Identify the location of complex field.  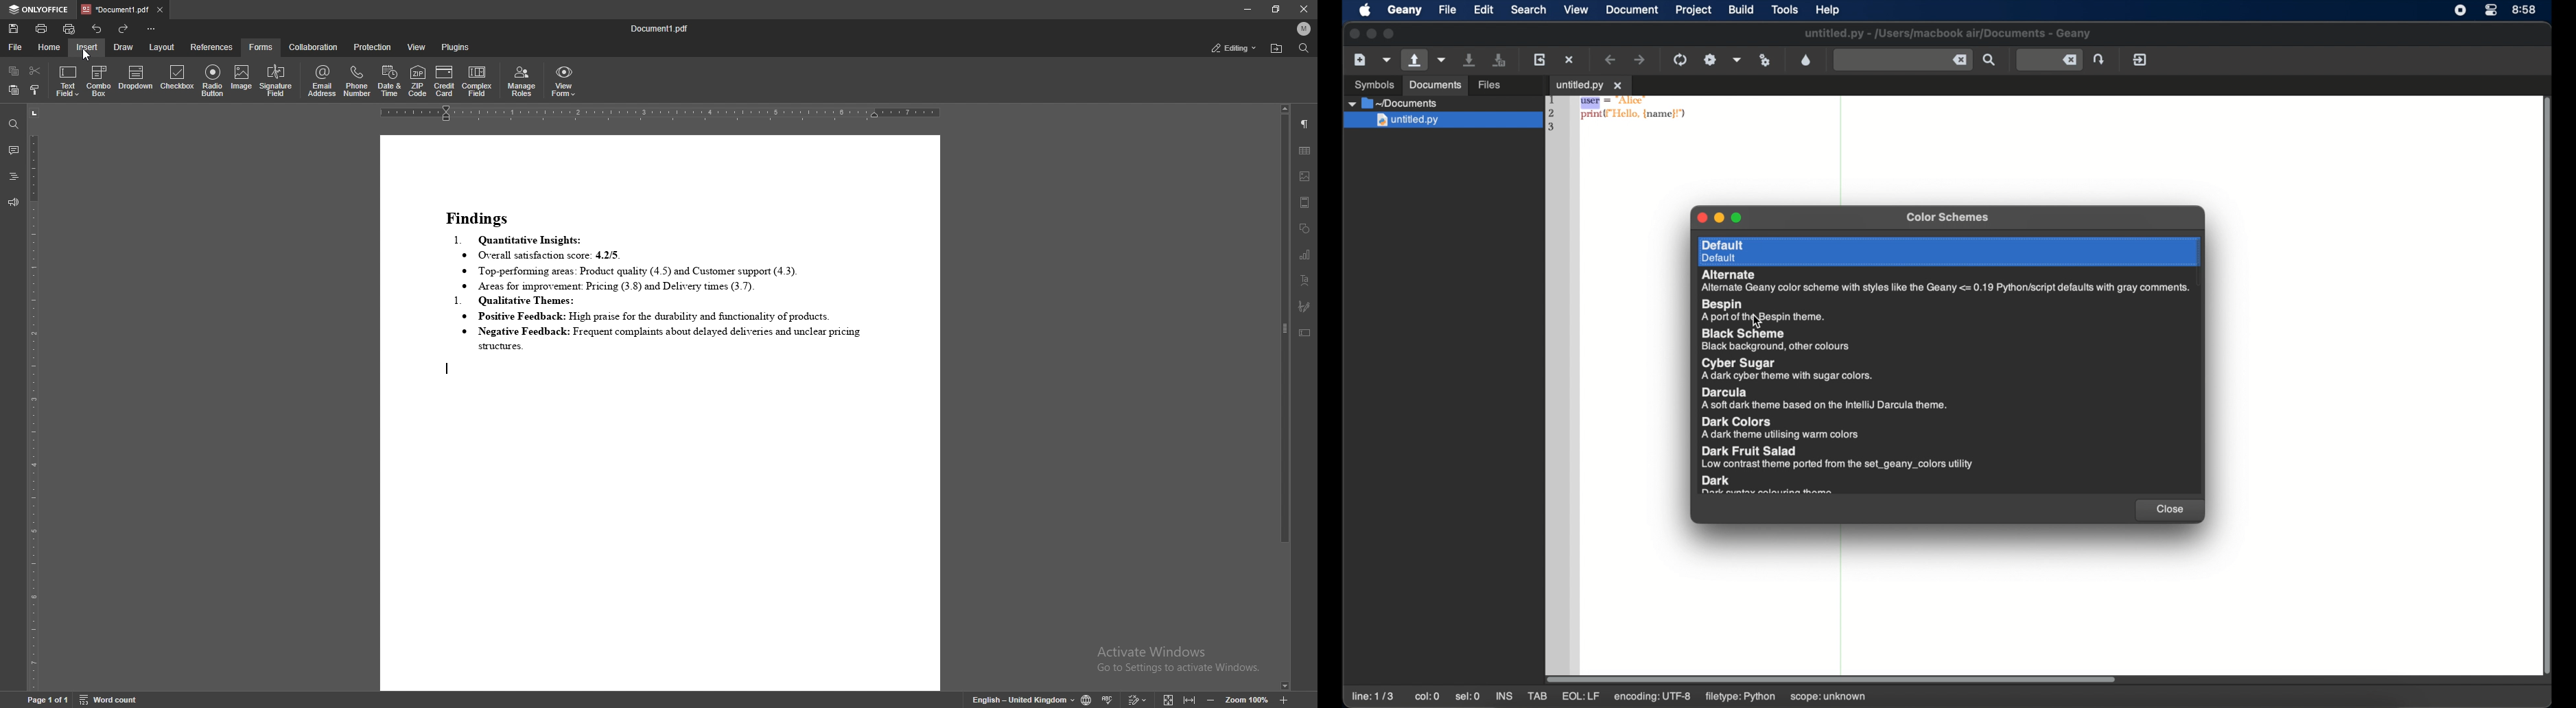
(478, 81).